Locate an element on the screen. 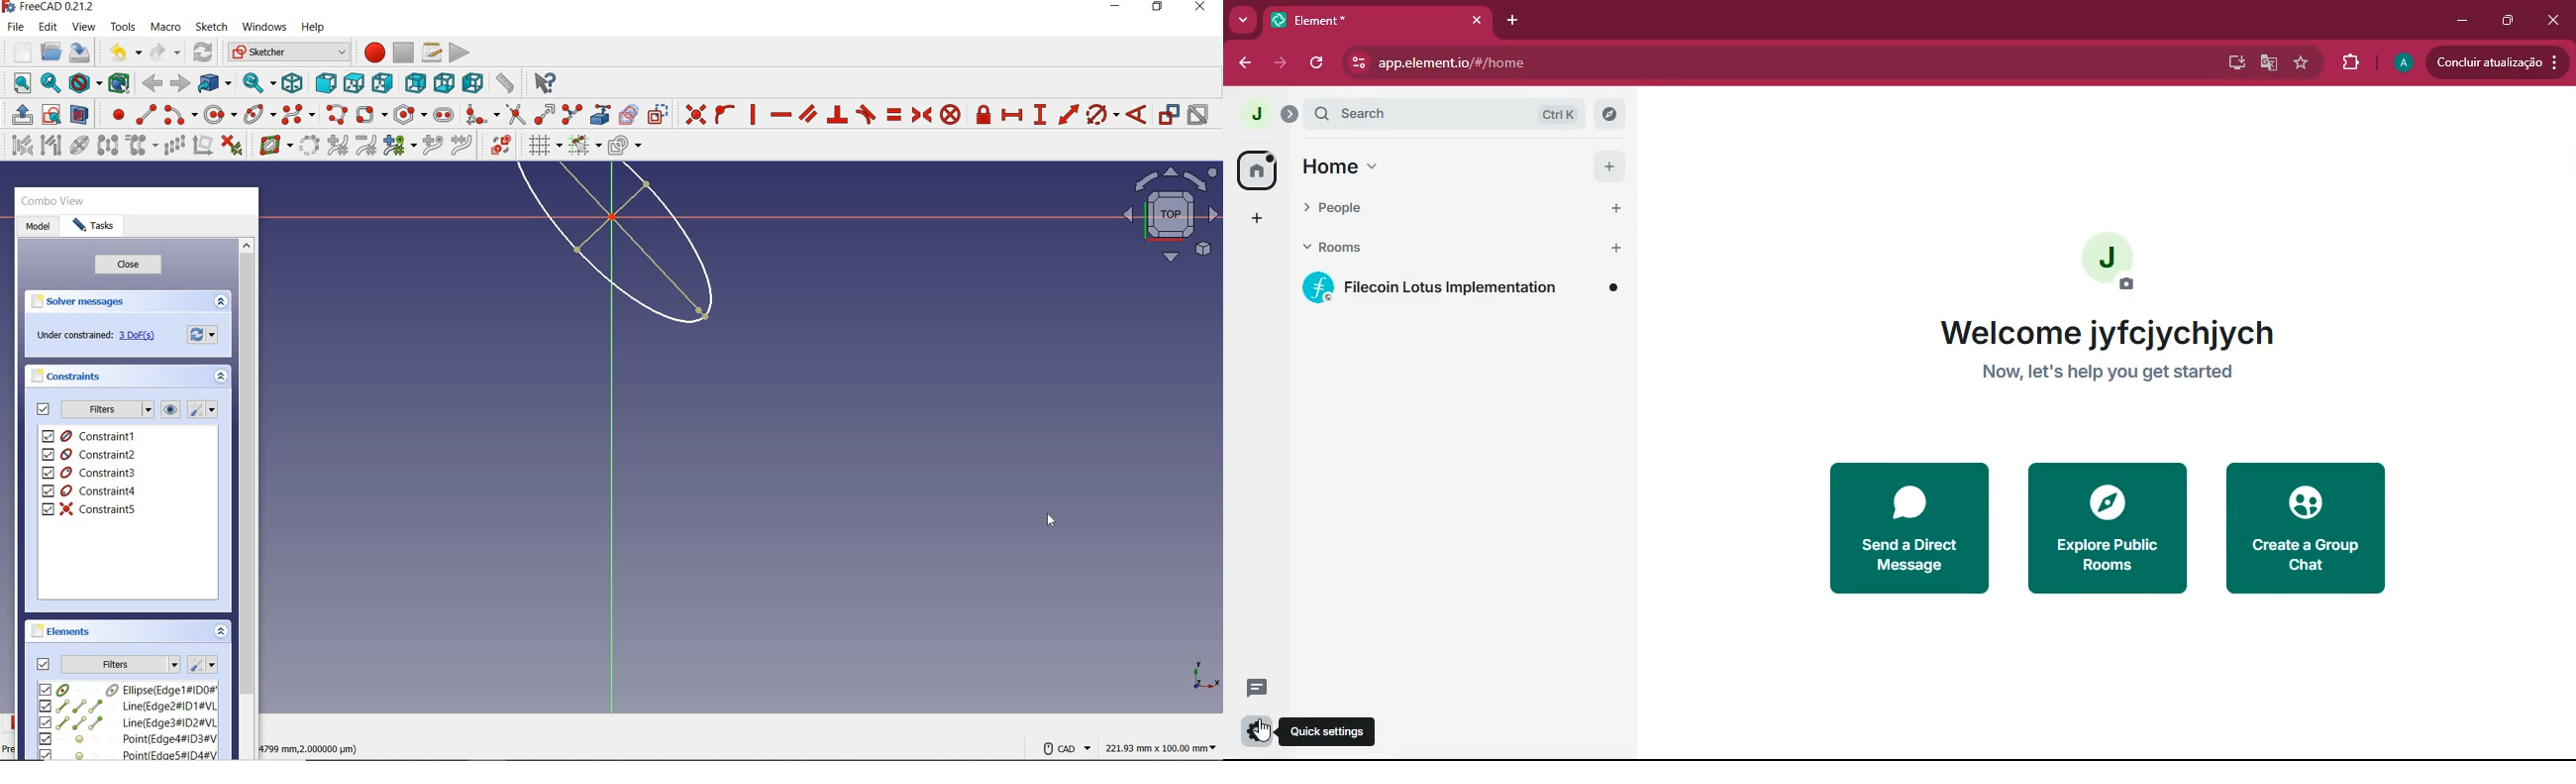 The image size is (2576, 784). constrain equal is located at coordinates (895, 114).